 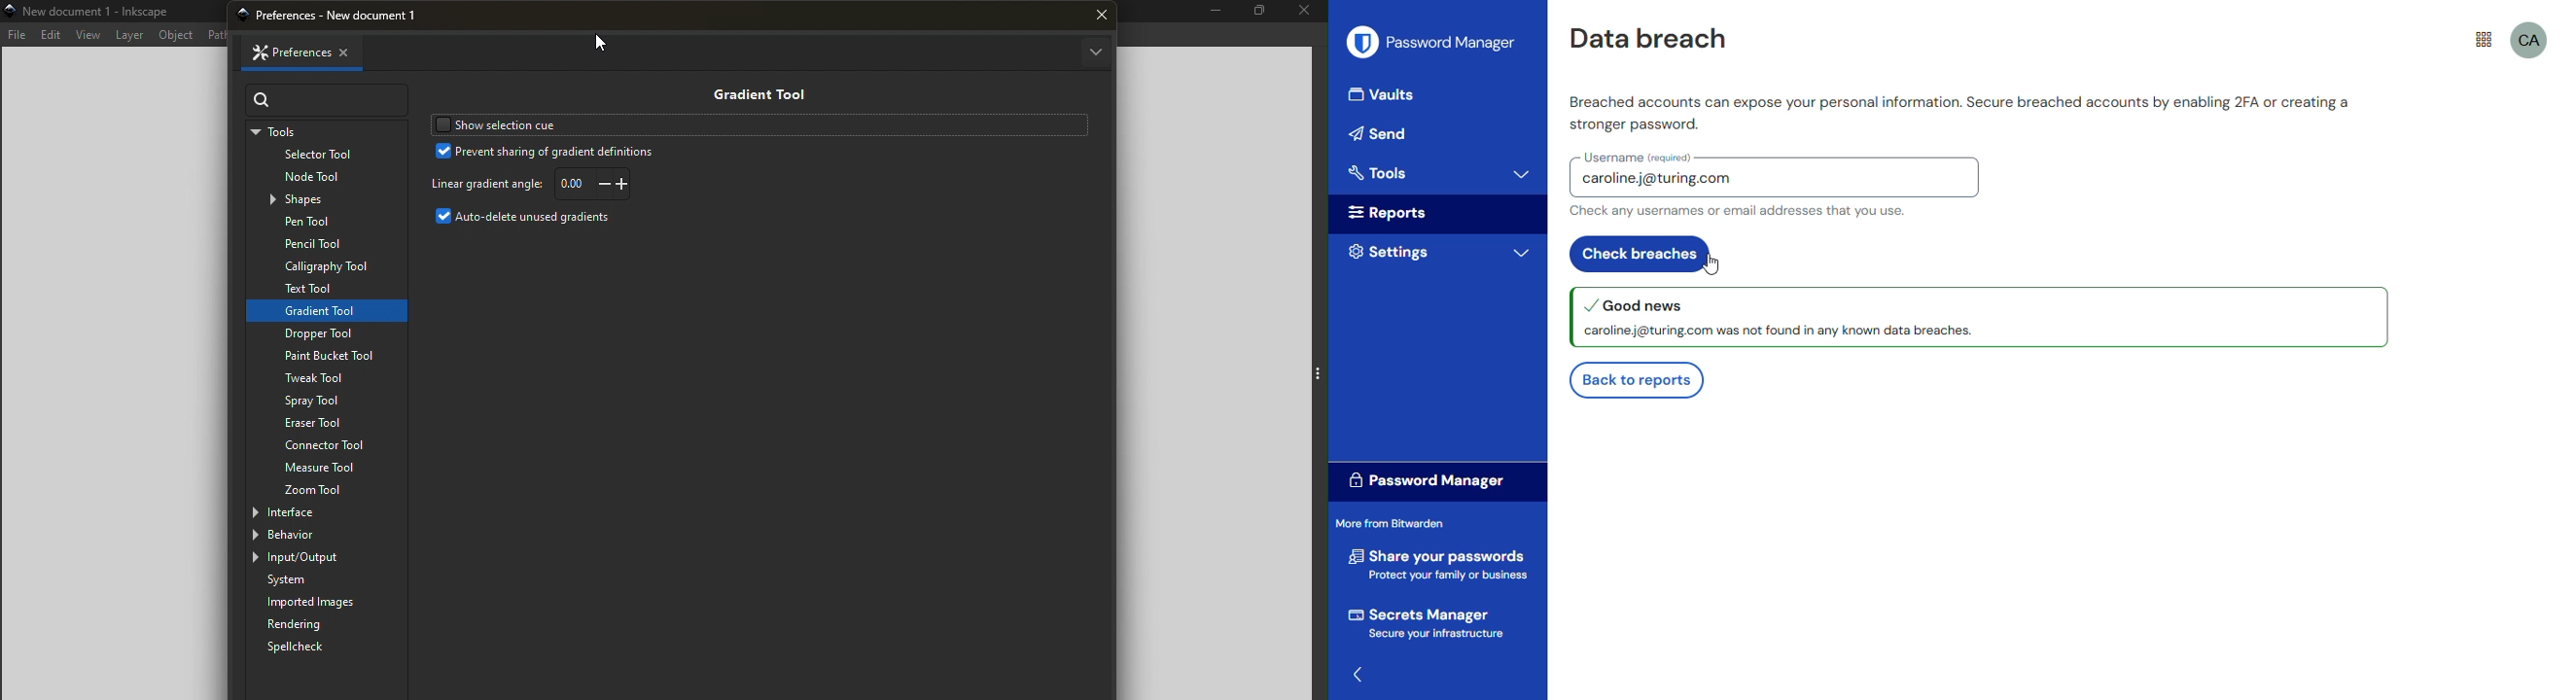 What do you see at coordinates (318, 402) in the screenshot?
I see `Spray tool` at bounding box center [318, 402].